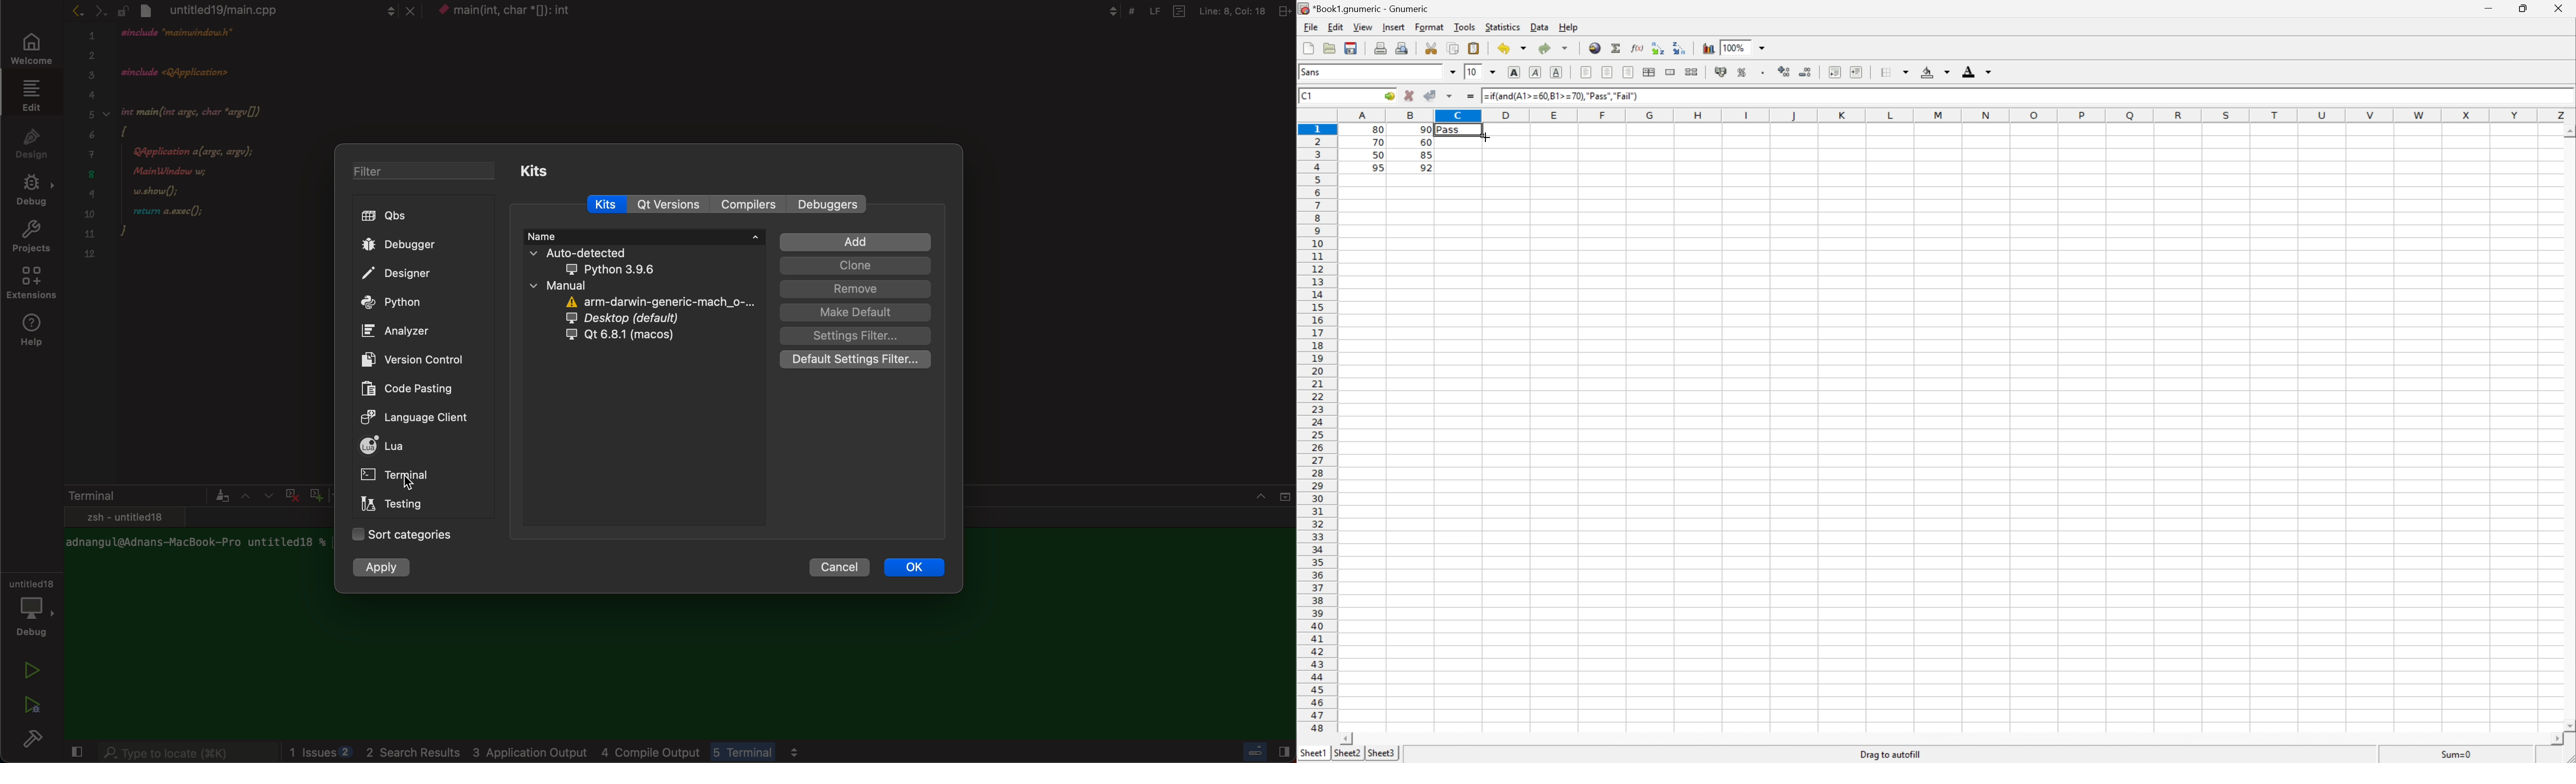 Image resolution: width=2576 pixels, height=784 pixels. I want to click on Save the document, so click(1329, 48).